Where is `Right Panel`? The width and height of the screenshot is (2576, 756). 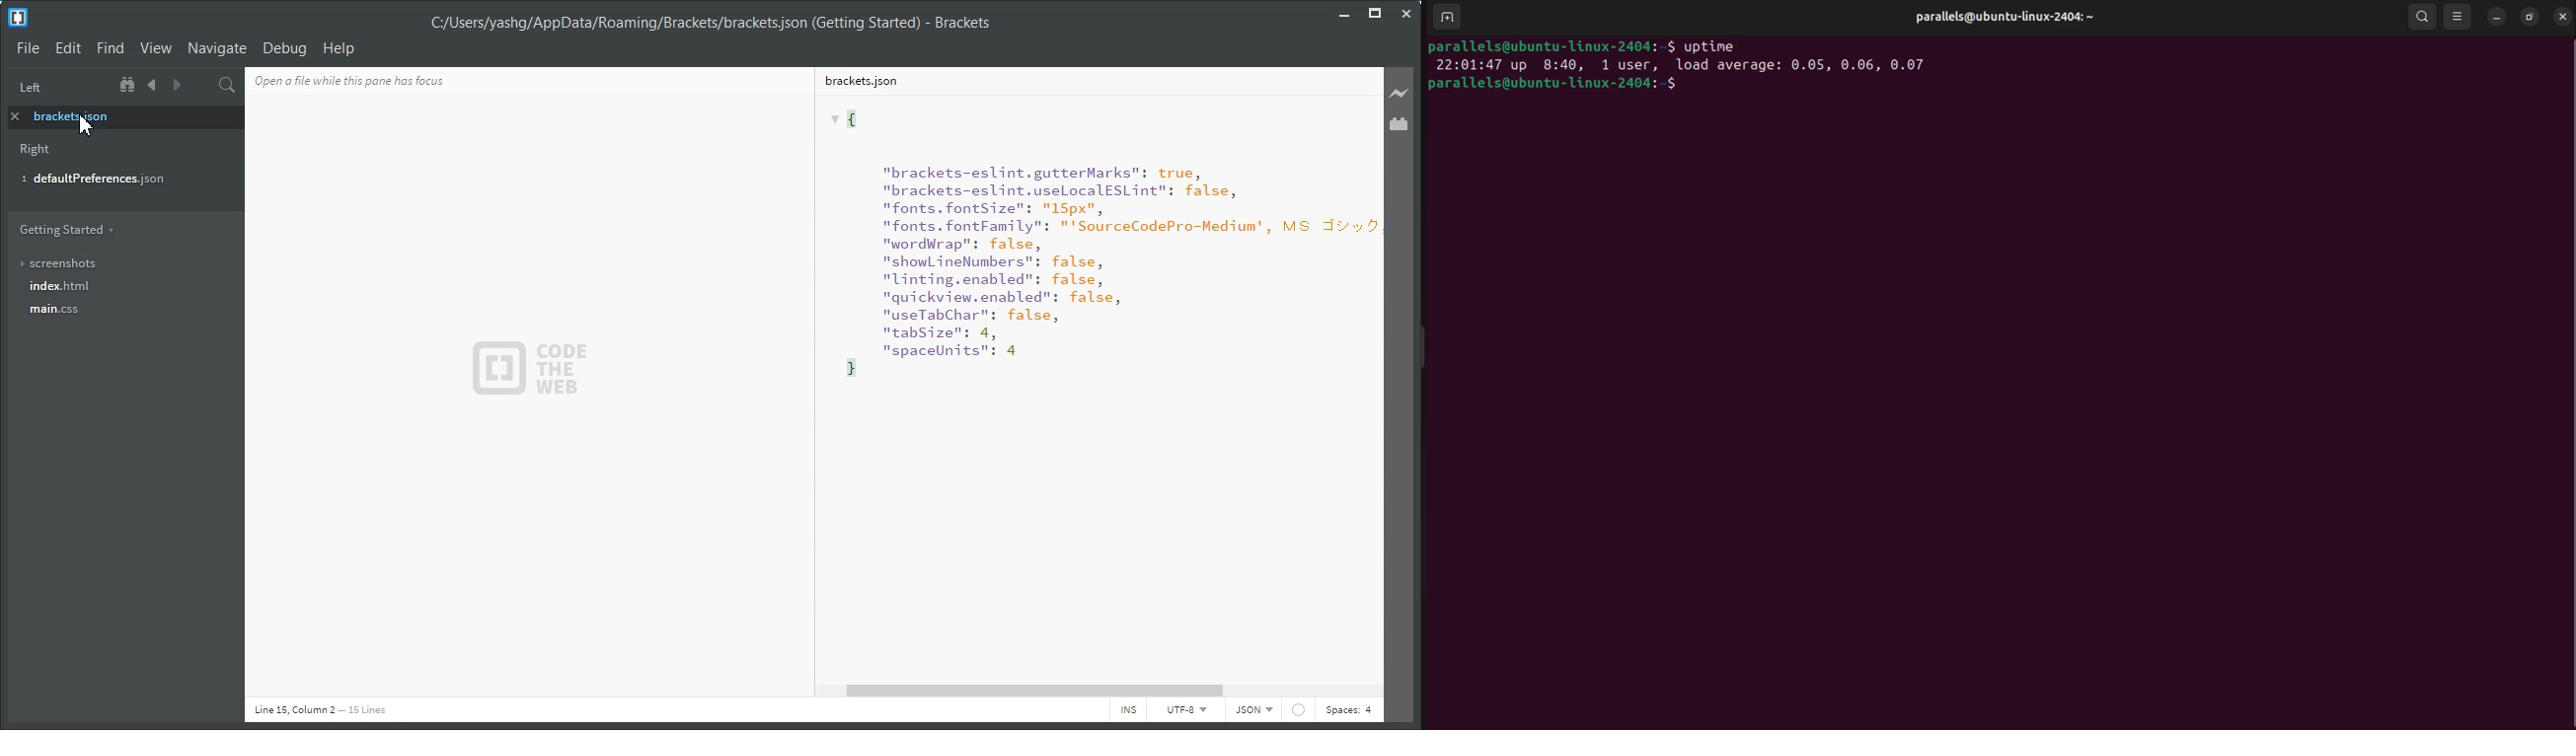
Right Panel is located at coordinates (37, 151).